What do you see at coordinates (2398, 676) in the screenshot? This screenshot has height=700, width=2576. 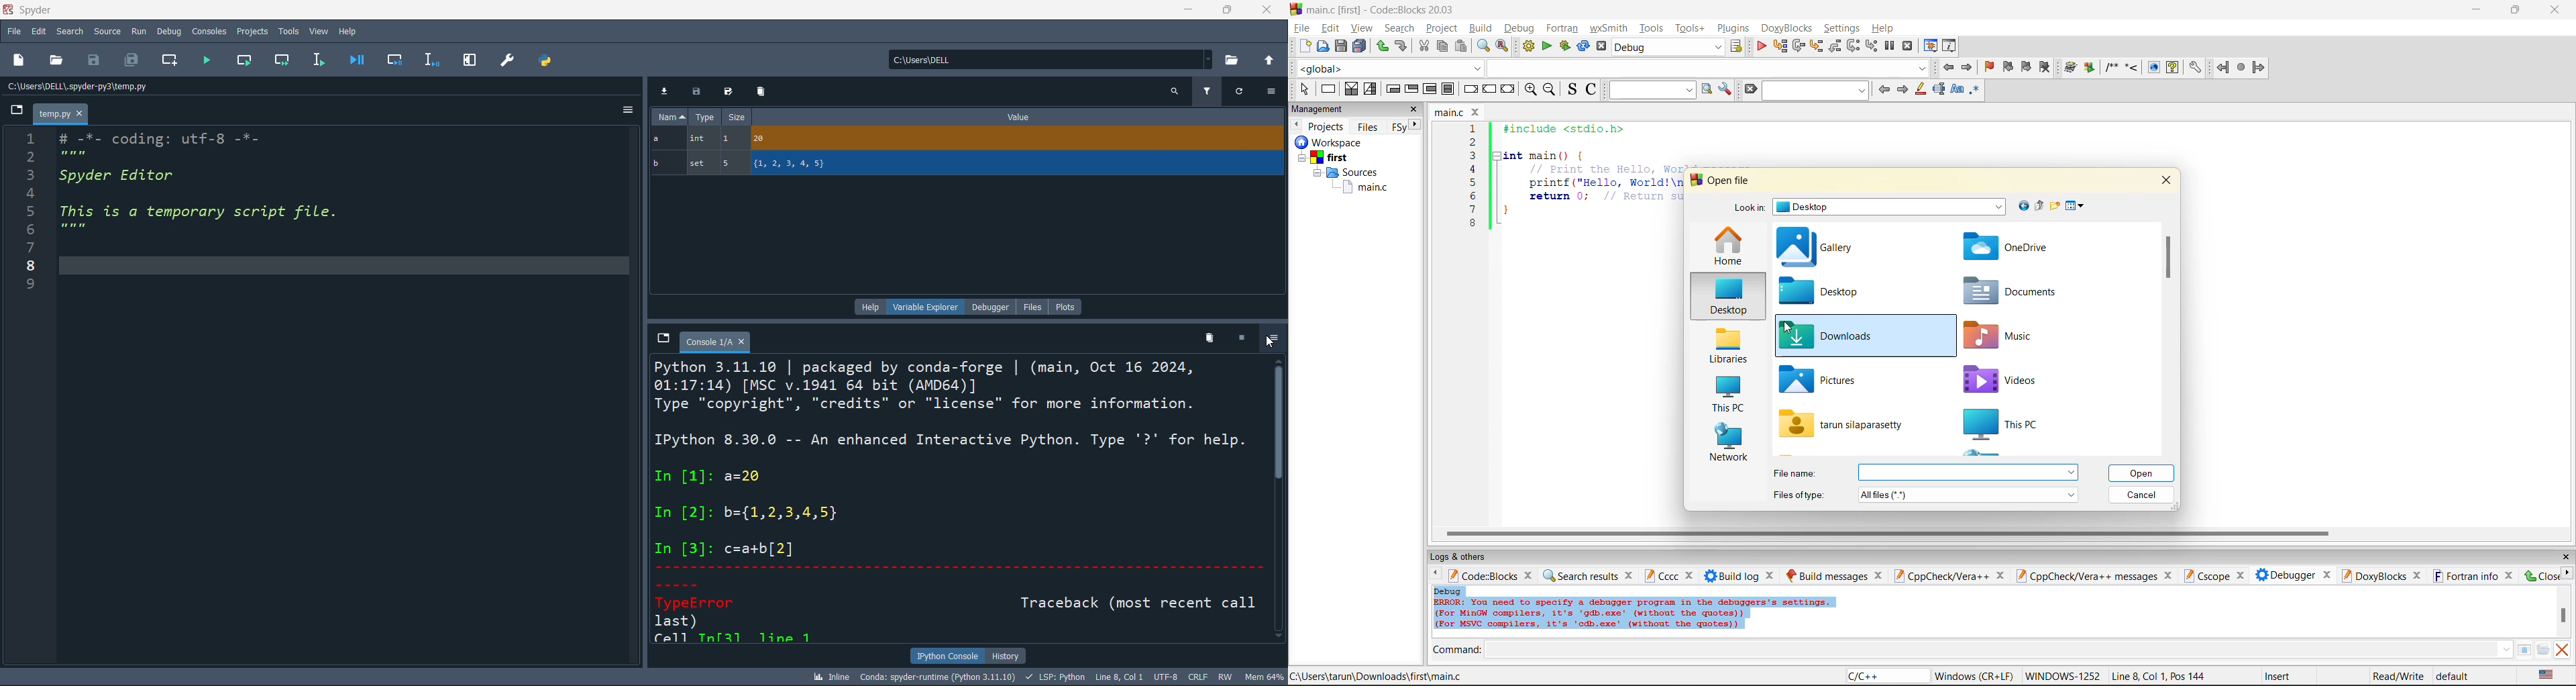 I see `read/write` at bounding box center [2398, 676].